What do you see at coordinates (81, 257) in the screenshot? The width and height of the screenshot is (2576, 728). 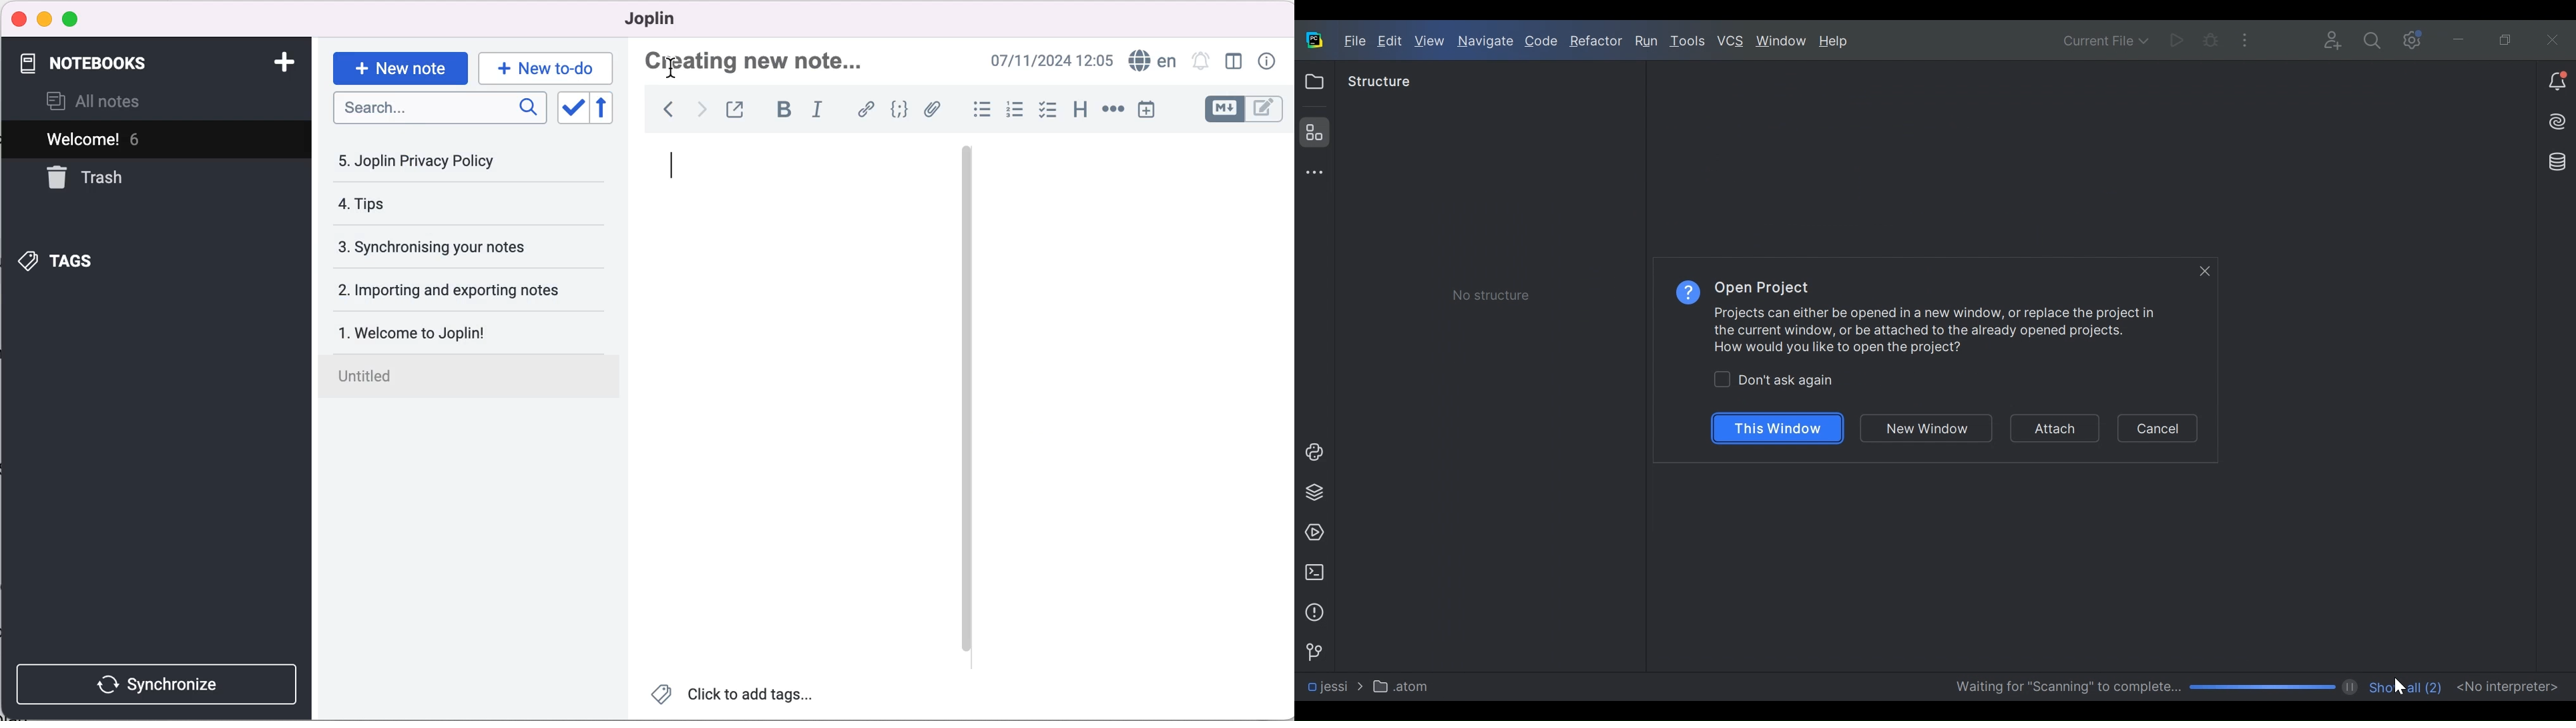 I see `tags` at bounding box center [81, 257].